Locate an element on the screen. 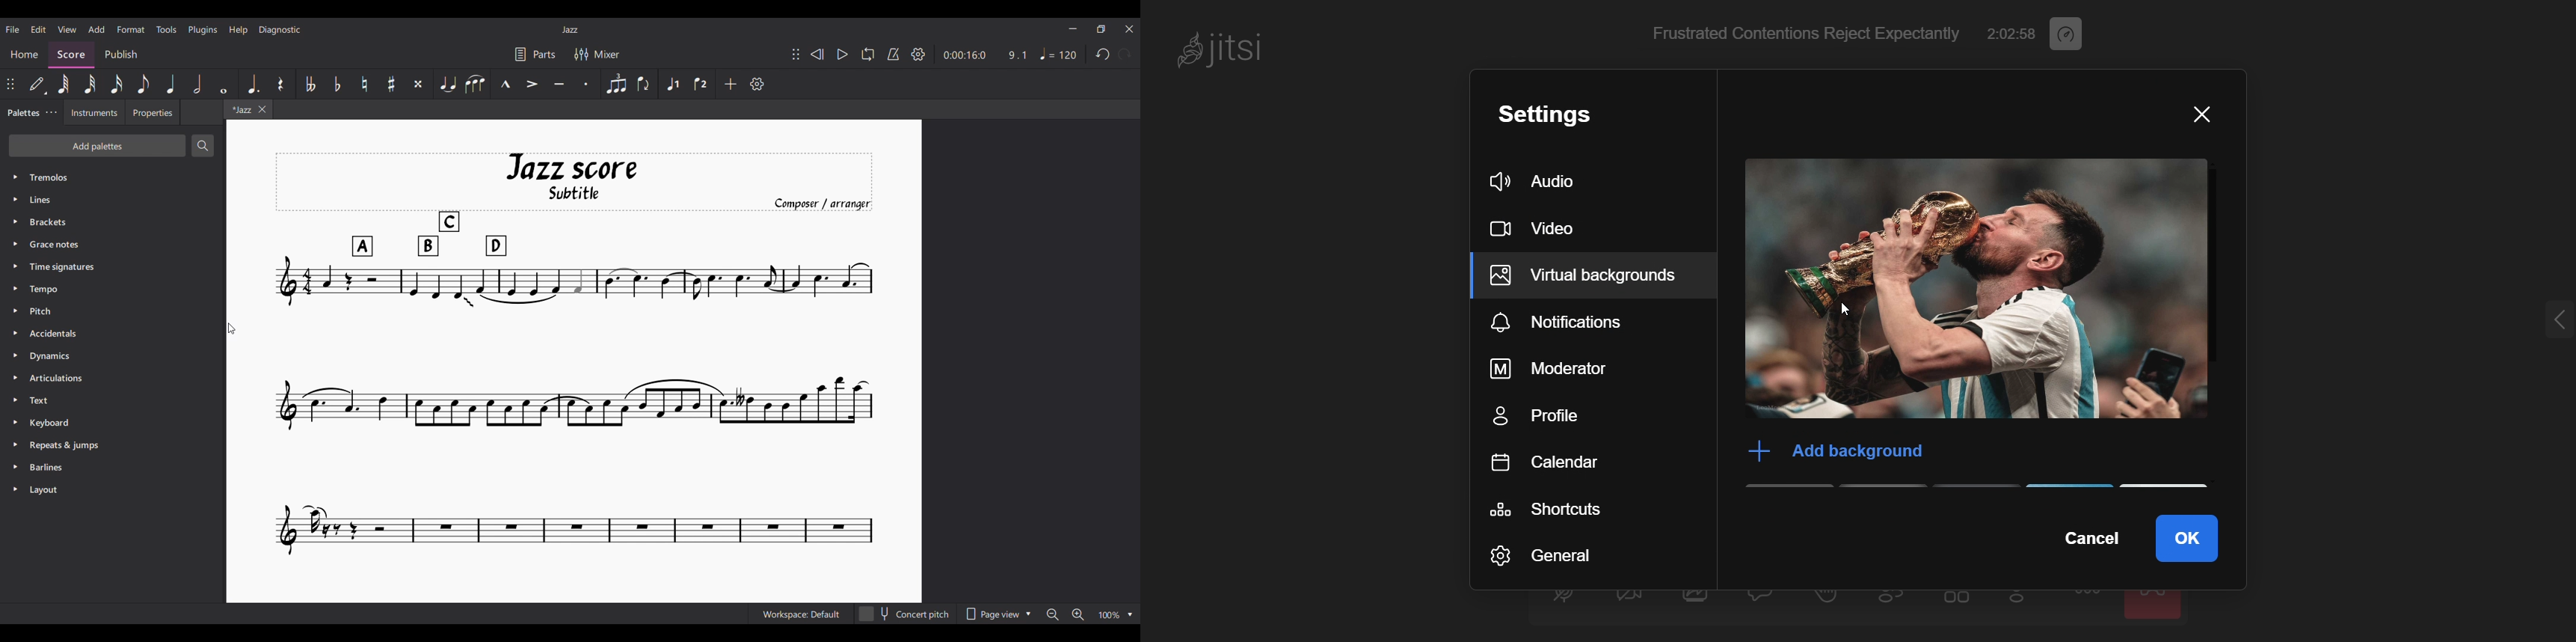 The height and width of the screenshot is (644, 2576). Lines is located at coordinates (113, 199).